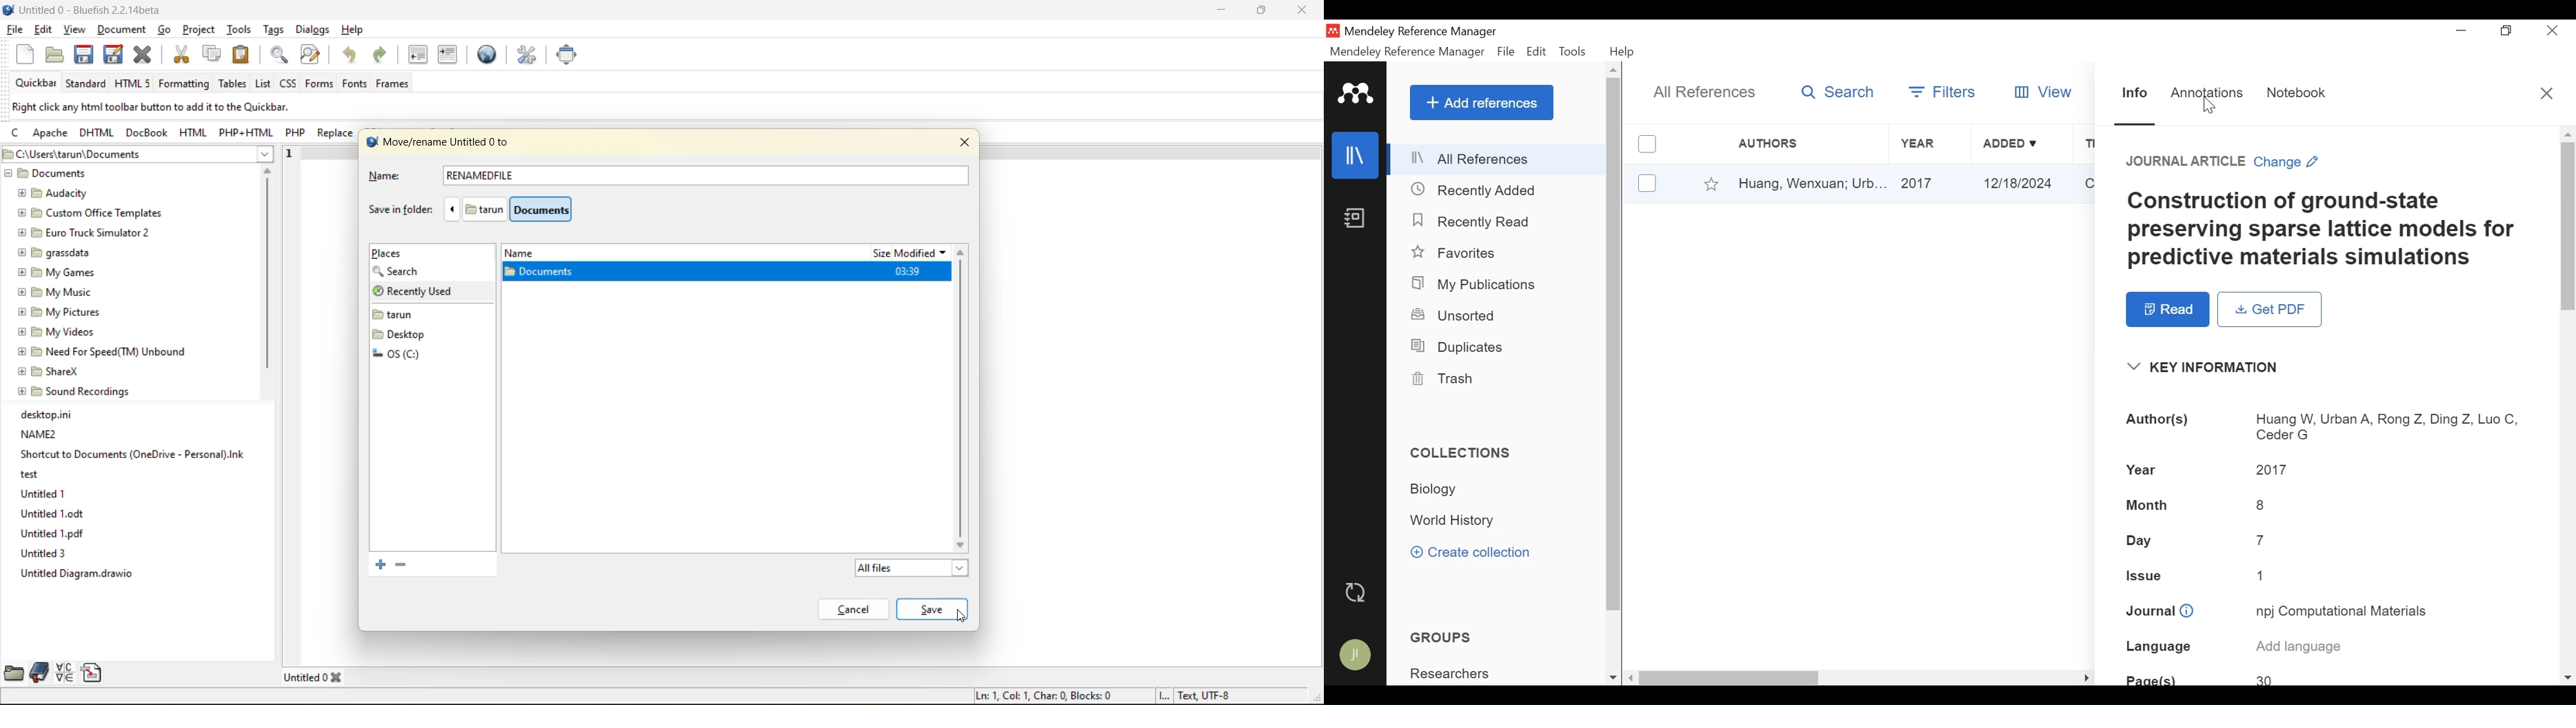  I want to click on metadata, so click(174, 108).